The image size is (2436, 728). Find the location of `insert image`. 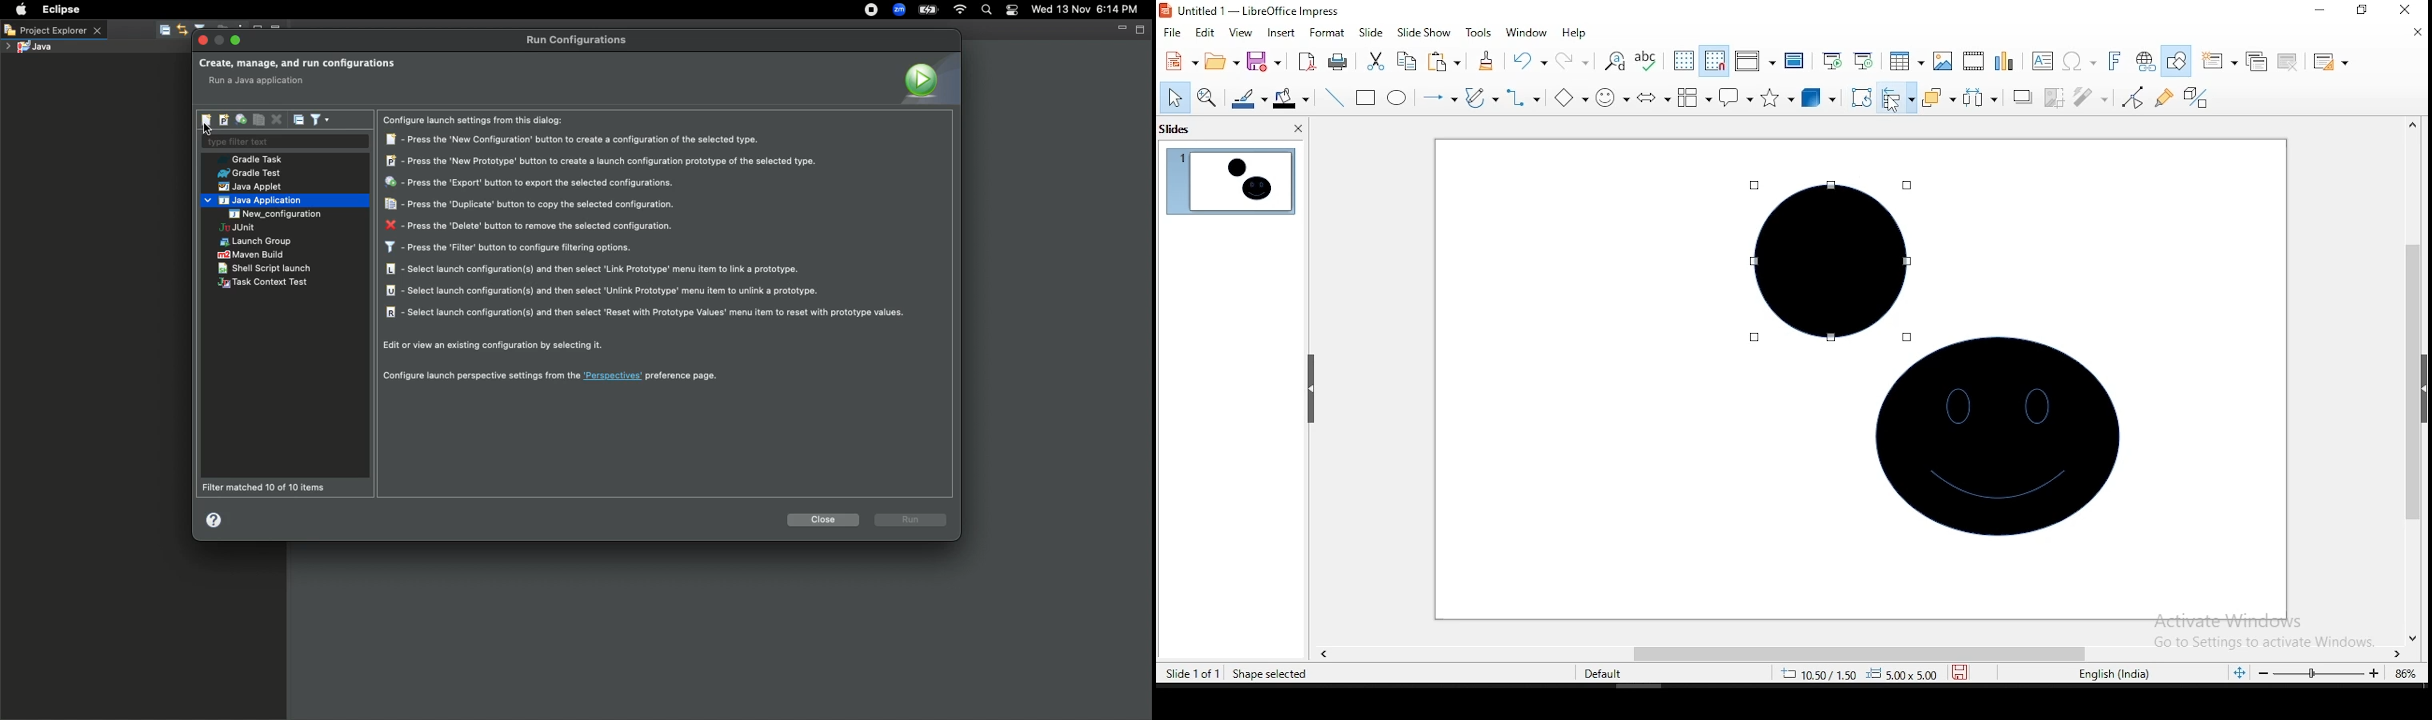

insert image is located at coordinates (1940, 62).